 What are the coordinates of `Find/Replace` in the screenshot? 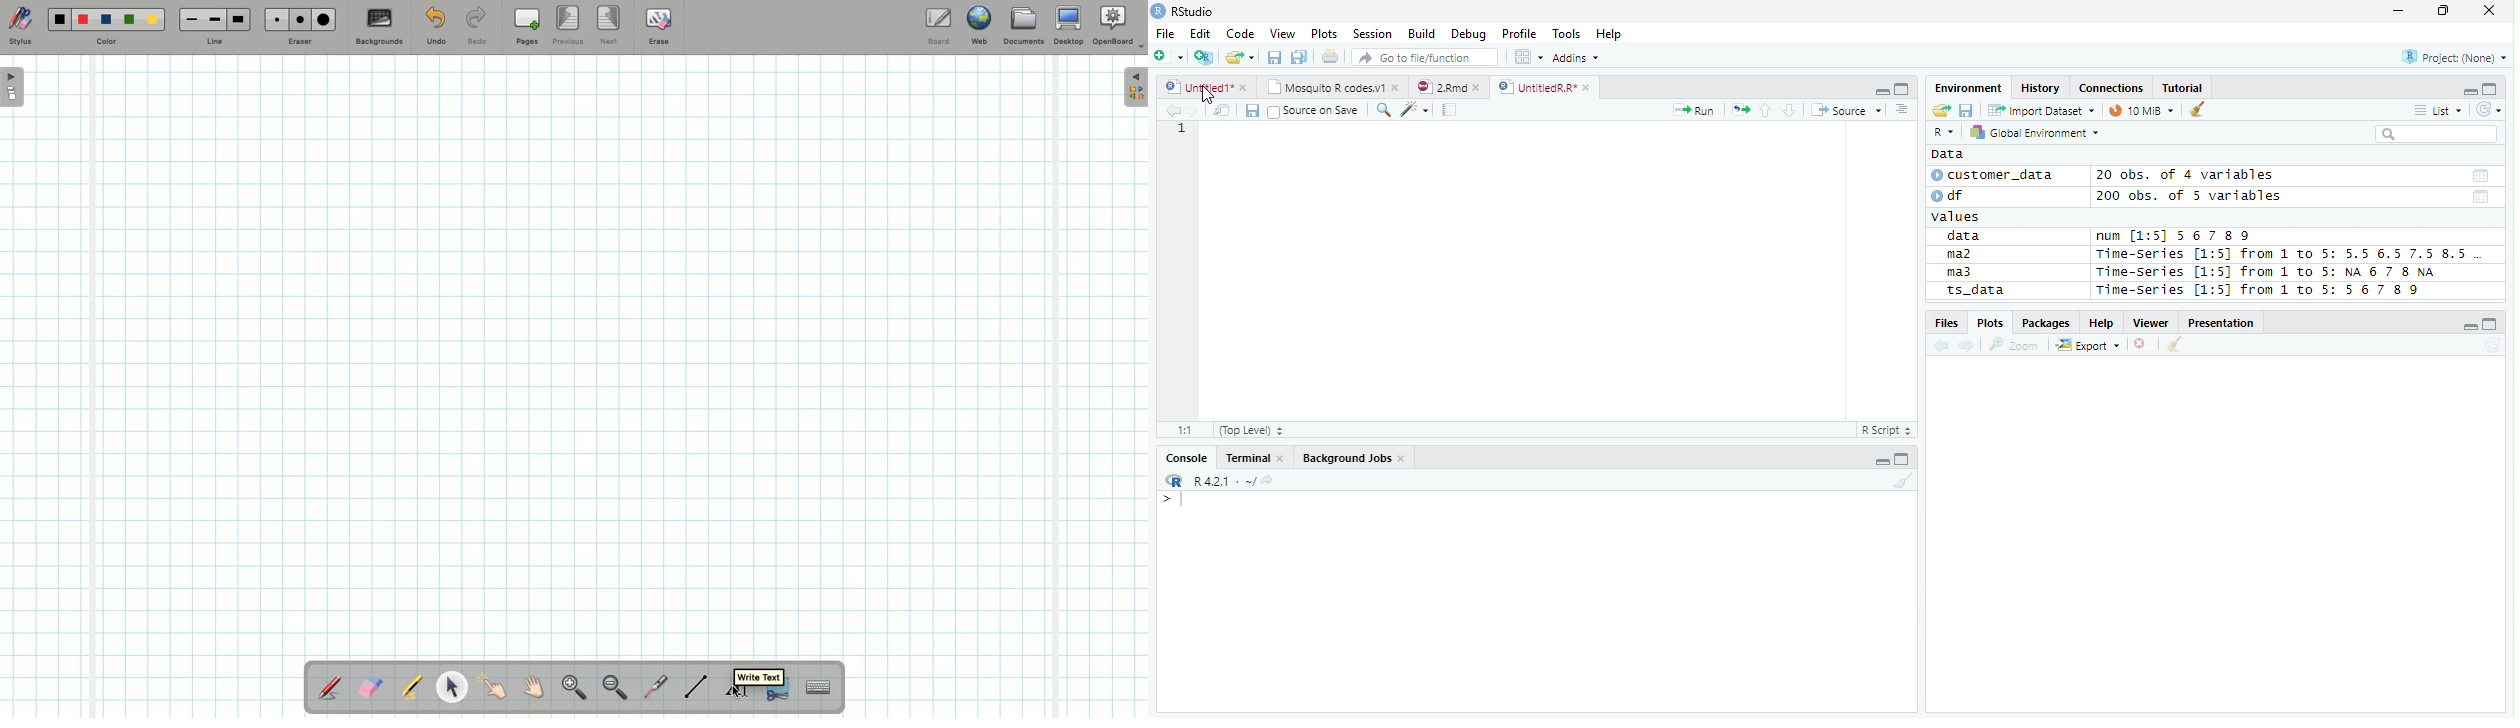 It's located at (1382, 109).